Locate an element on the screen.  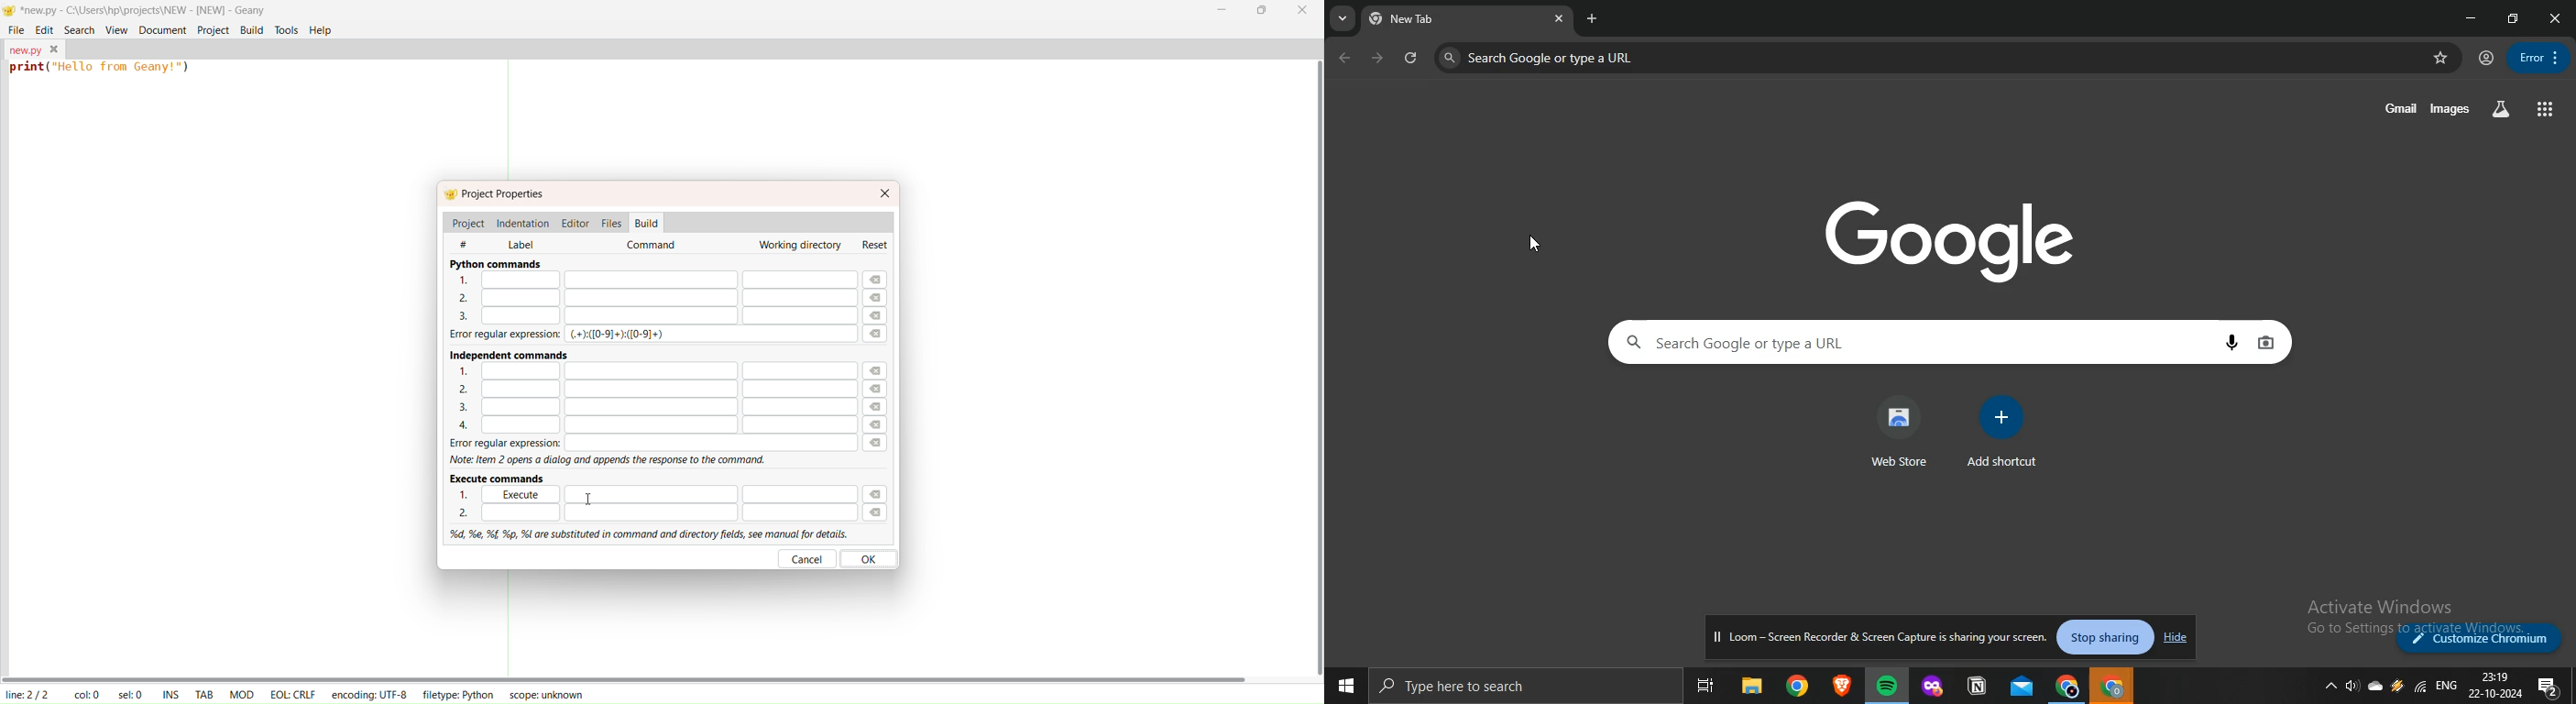
images is located at coordinates (2451, 110).